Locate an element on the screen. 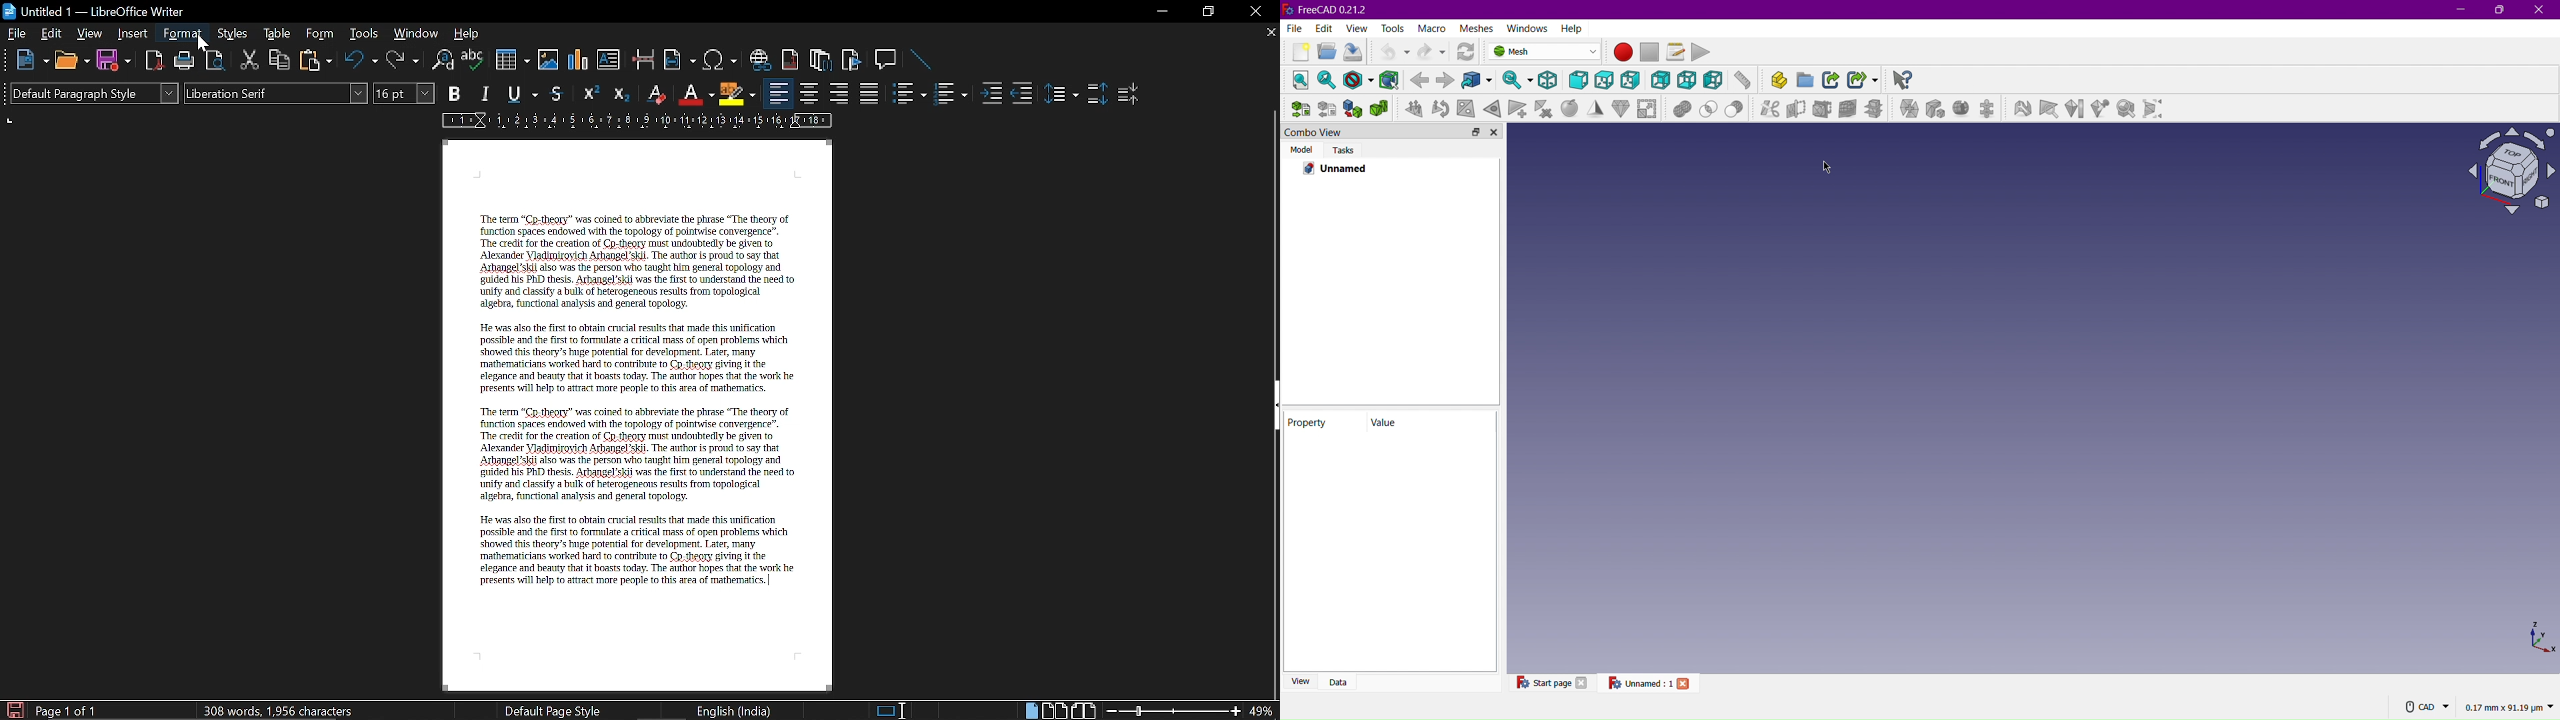  Highlights is located at coordinates (738, 94).